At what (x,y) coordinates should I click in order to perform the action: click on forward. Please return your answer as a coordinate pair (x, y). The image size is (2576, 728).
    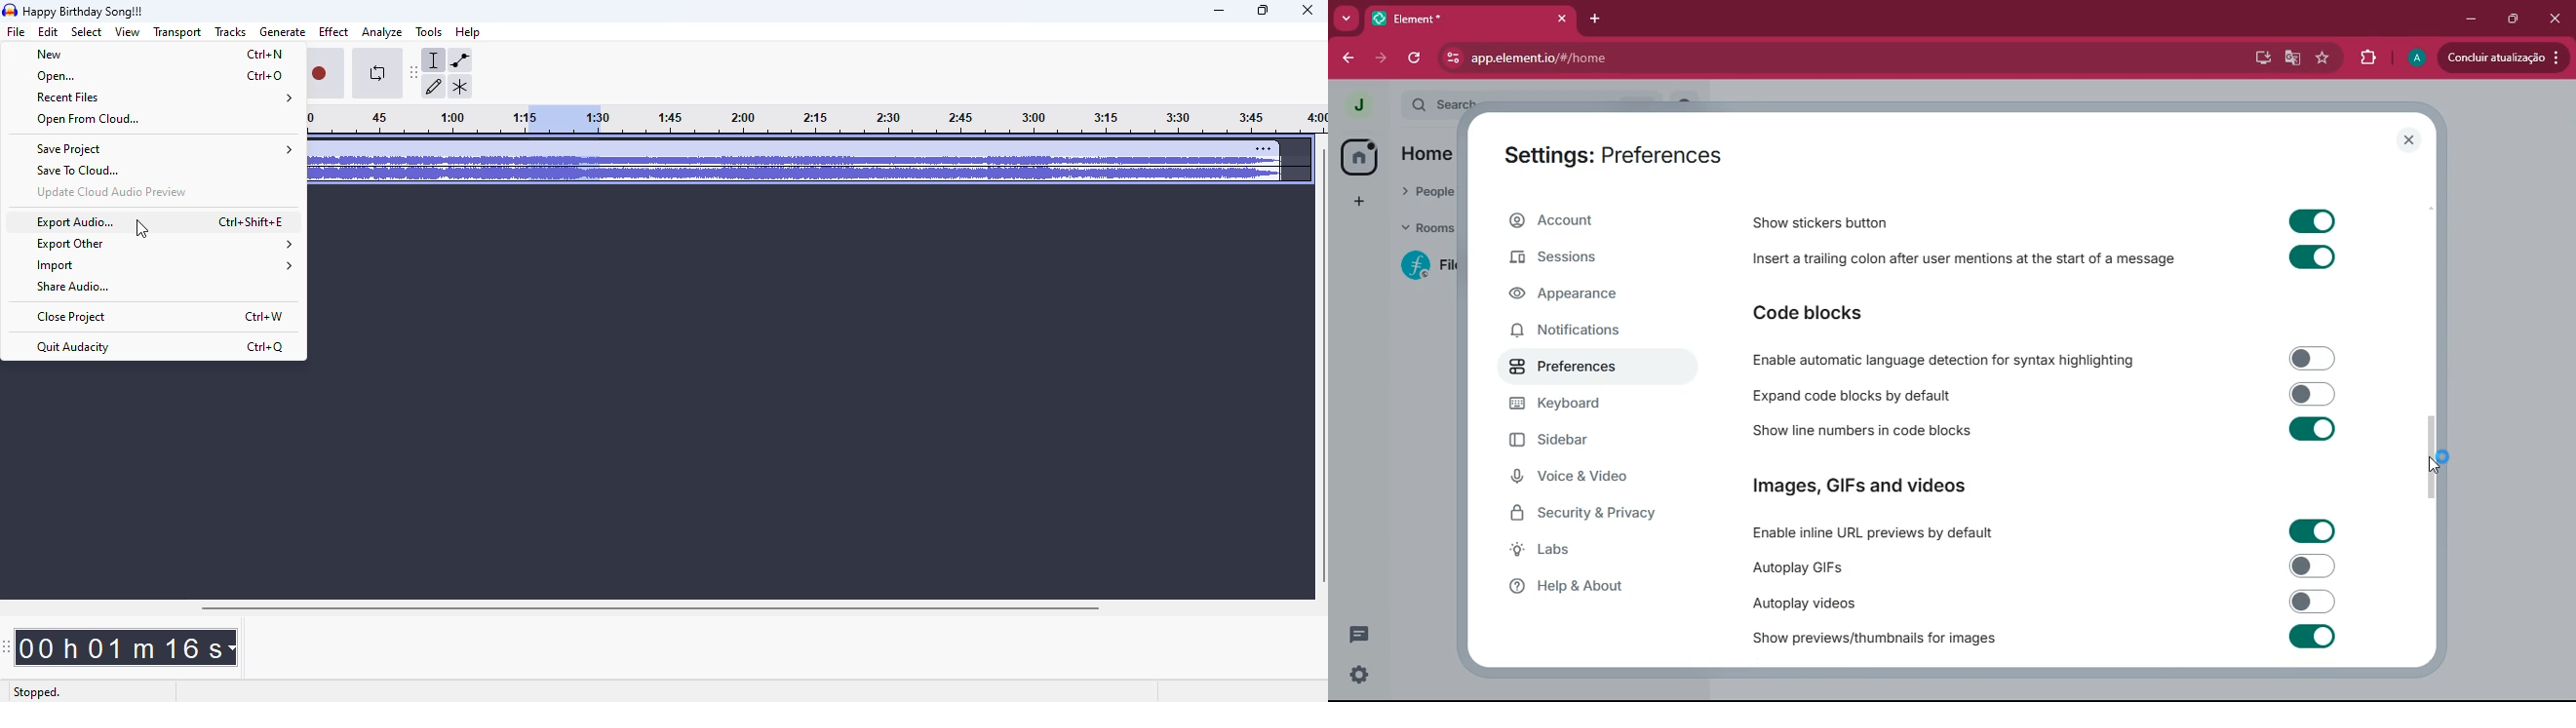
    Looking at the image, I should click on (1379, 59).